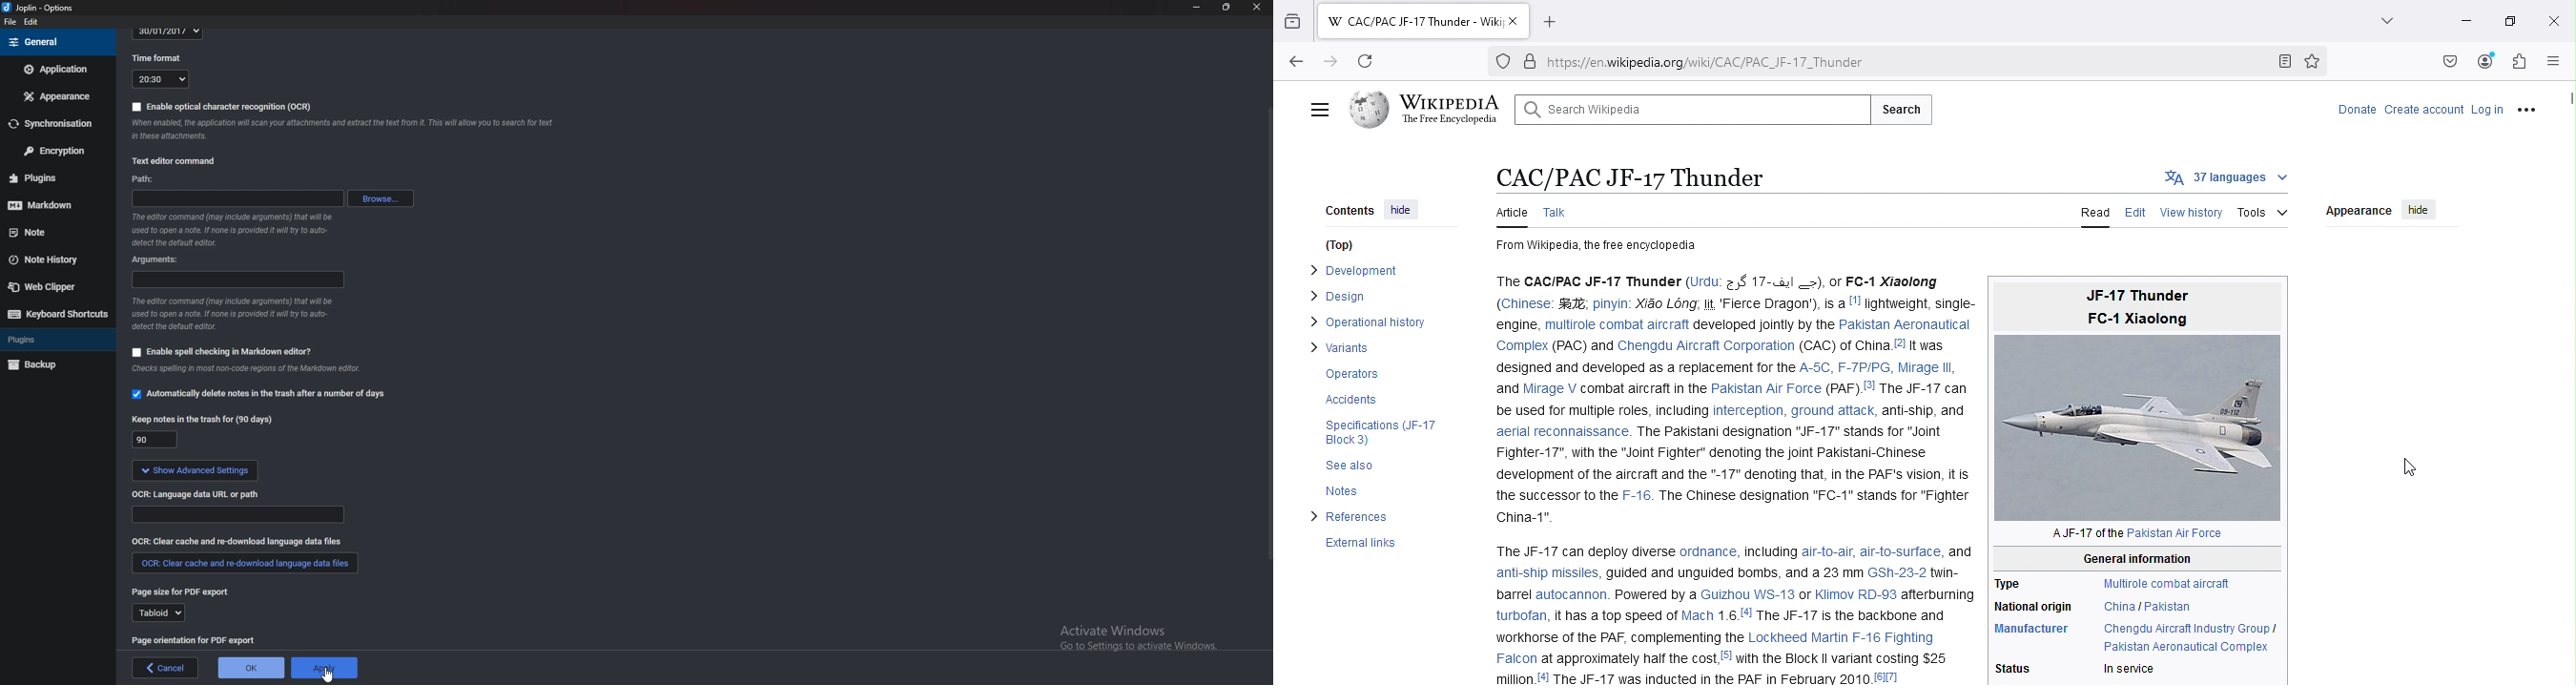  Describe the element at coordinates (1602, 246) in the screenshot. I see `From Wikipedia, the free encyclopedia` at that location.